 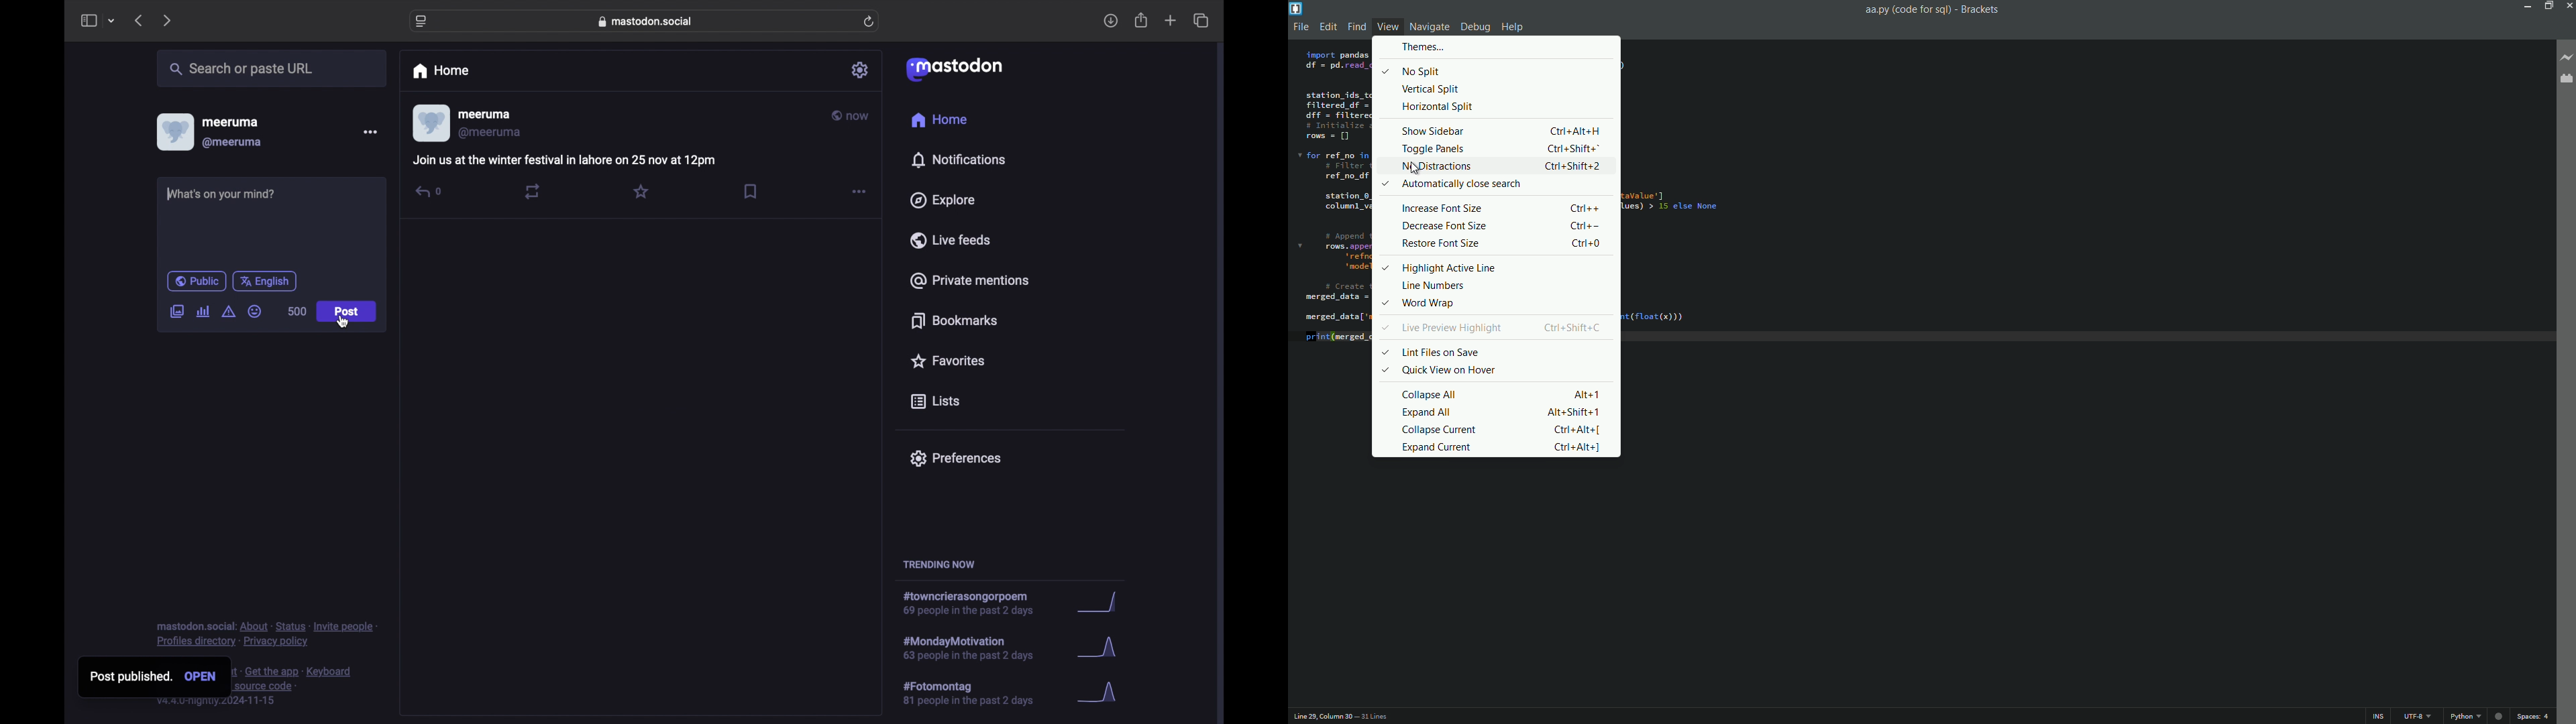 What do you see at coordinates (1503, 243) in the screenshot?
I see `restore font size  ctrl + 0` at bounding box center [1503, 243].